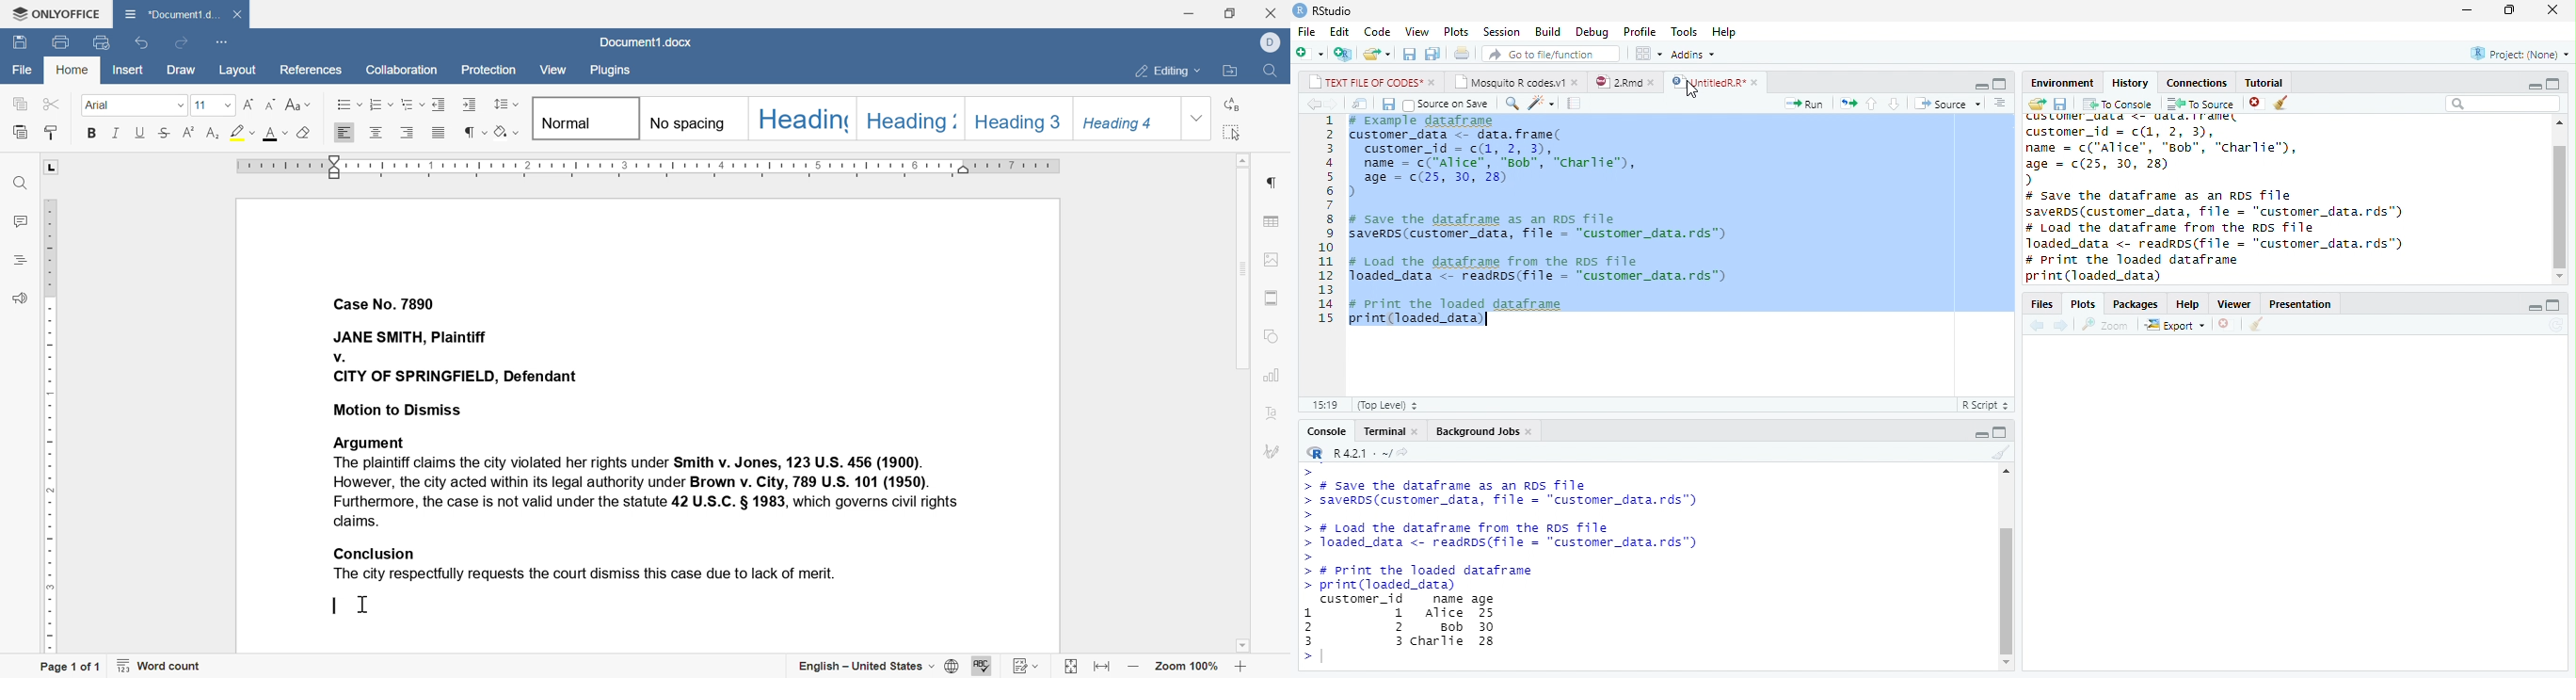  Describe the element at coordinates (1269, 336) in the screenshot. I see `shape settings` at that location.